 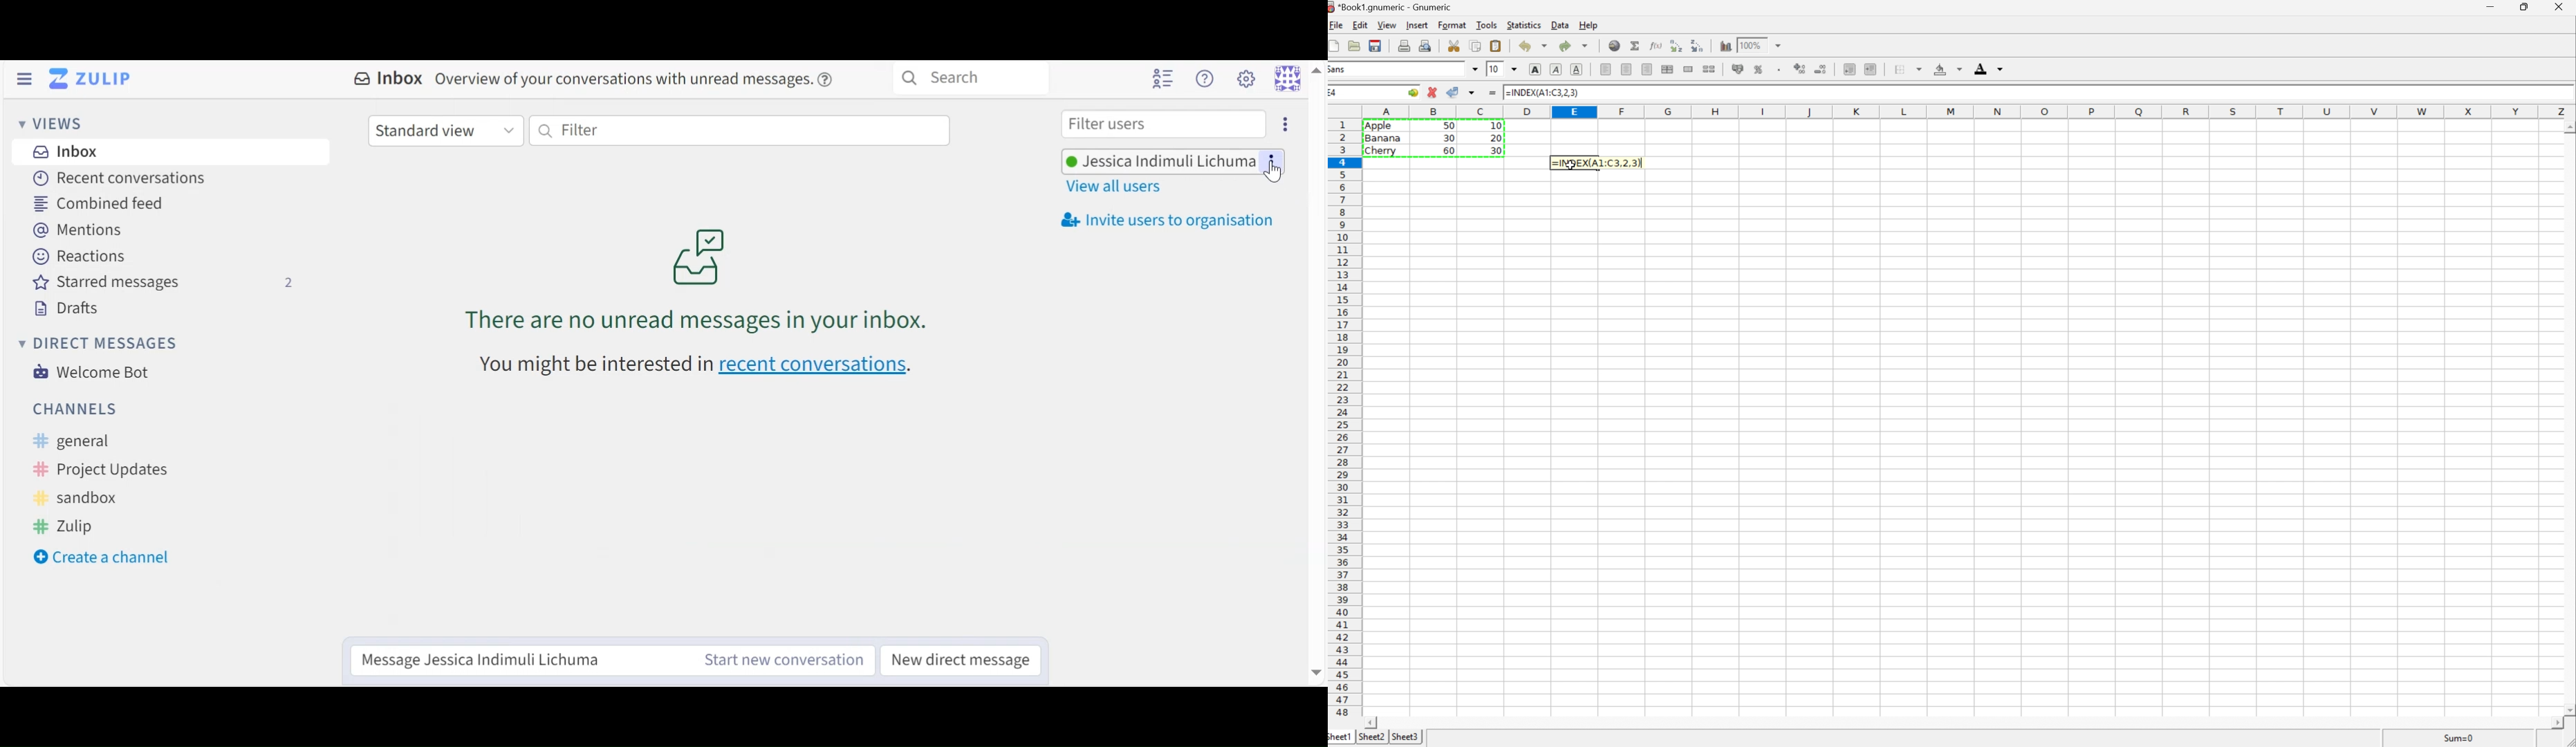 What do you see at coordinates (1688, 68) in the screenshot?
I see `merge a range of cell` at bounding box center [1688, 68].